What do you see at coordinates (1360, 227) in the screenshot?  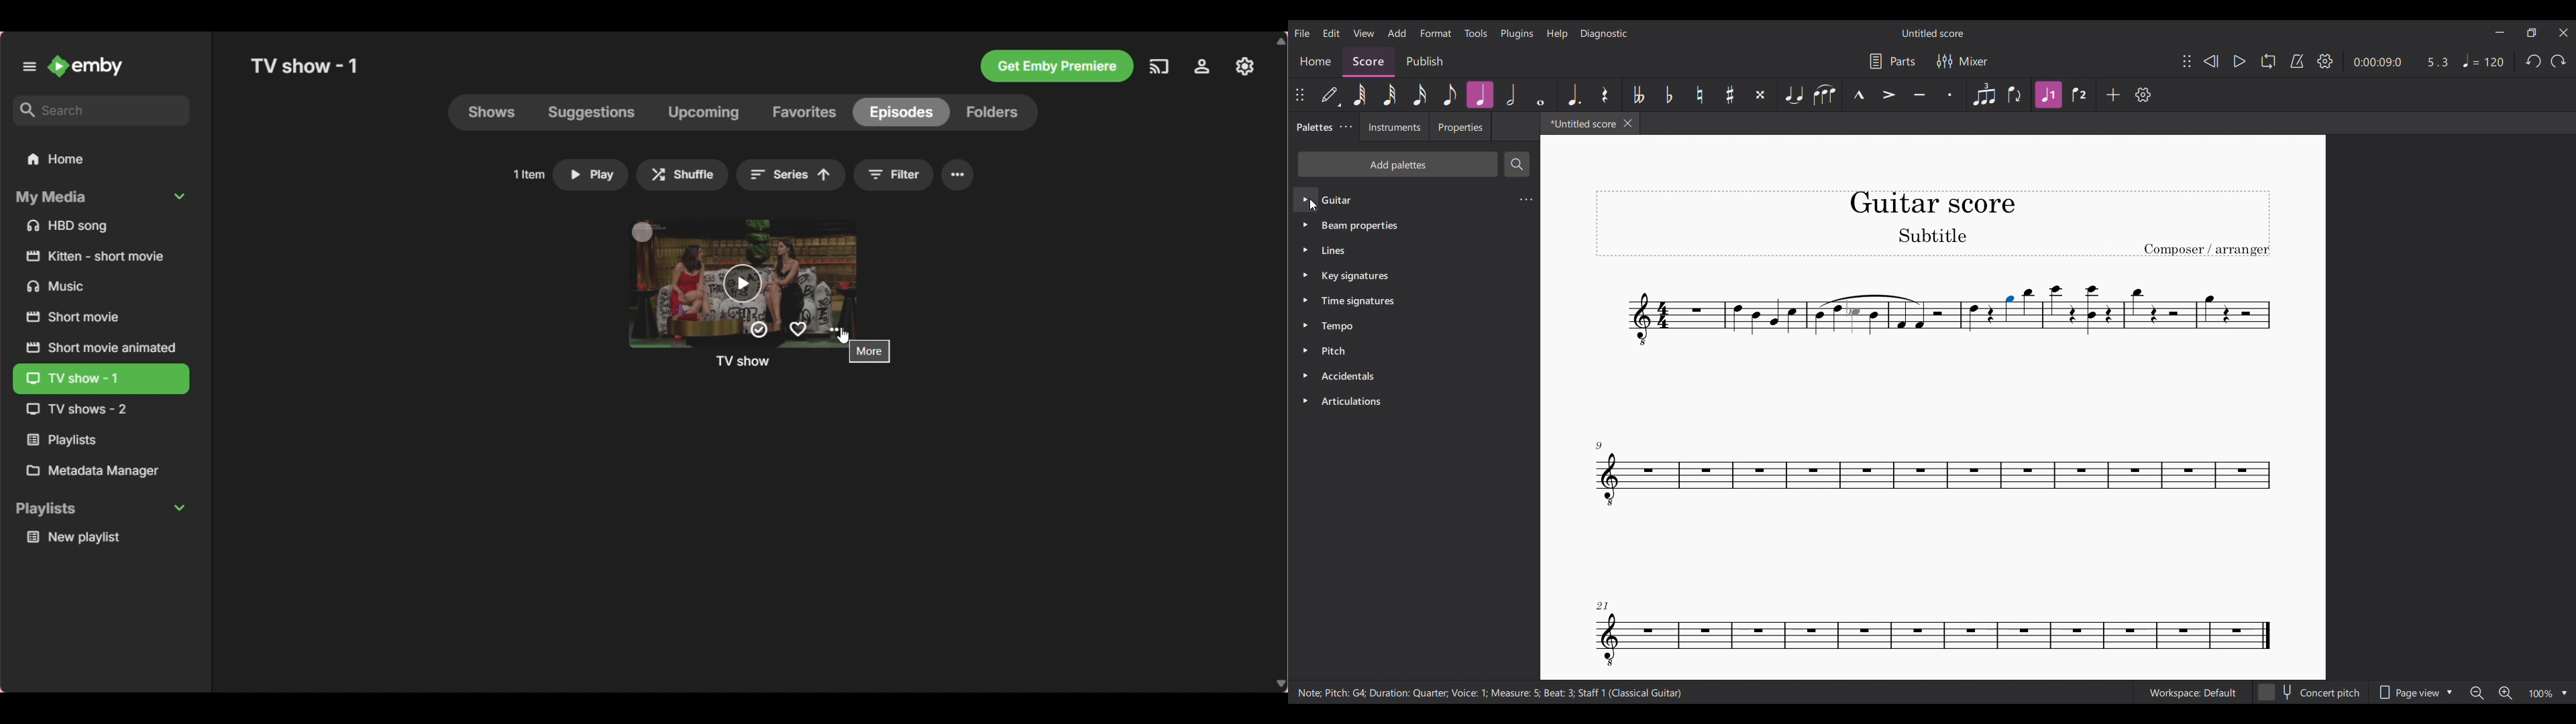 I see `Beam properties palette` at bounding box center [1360, 227].